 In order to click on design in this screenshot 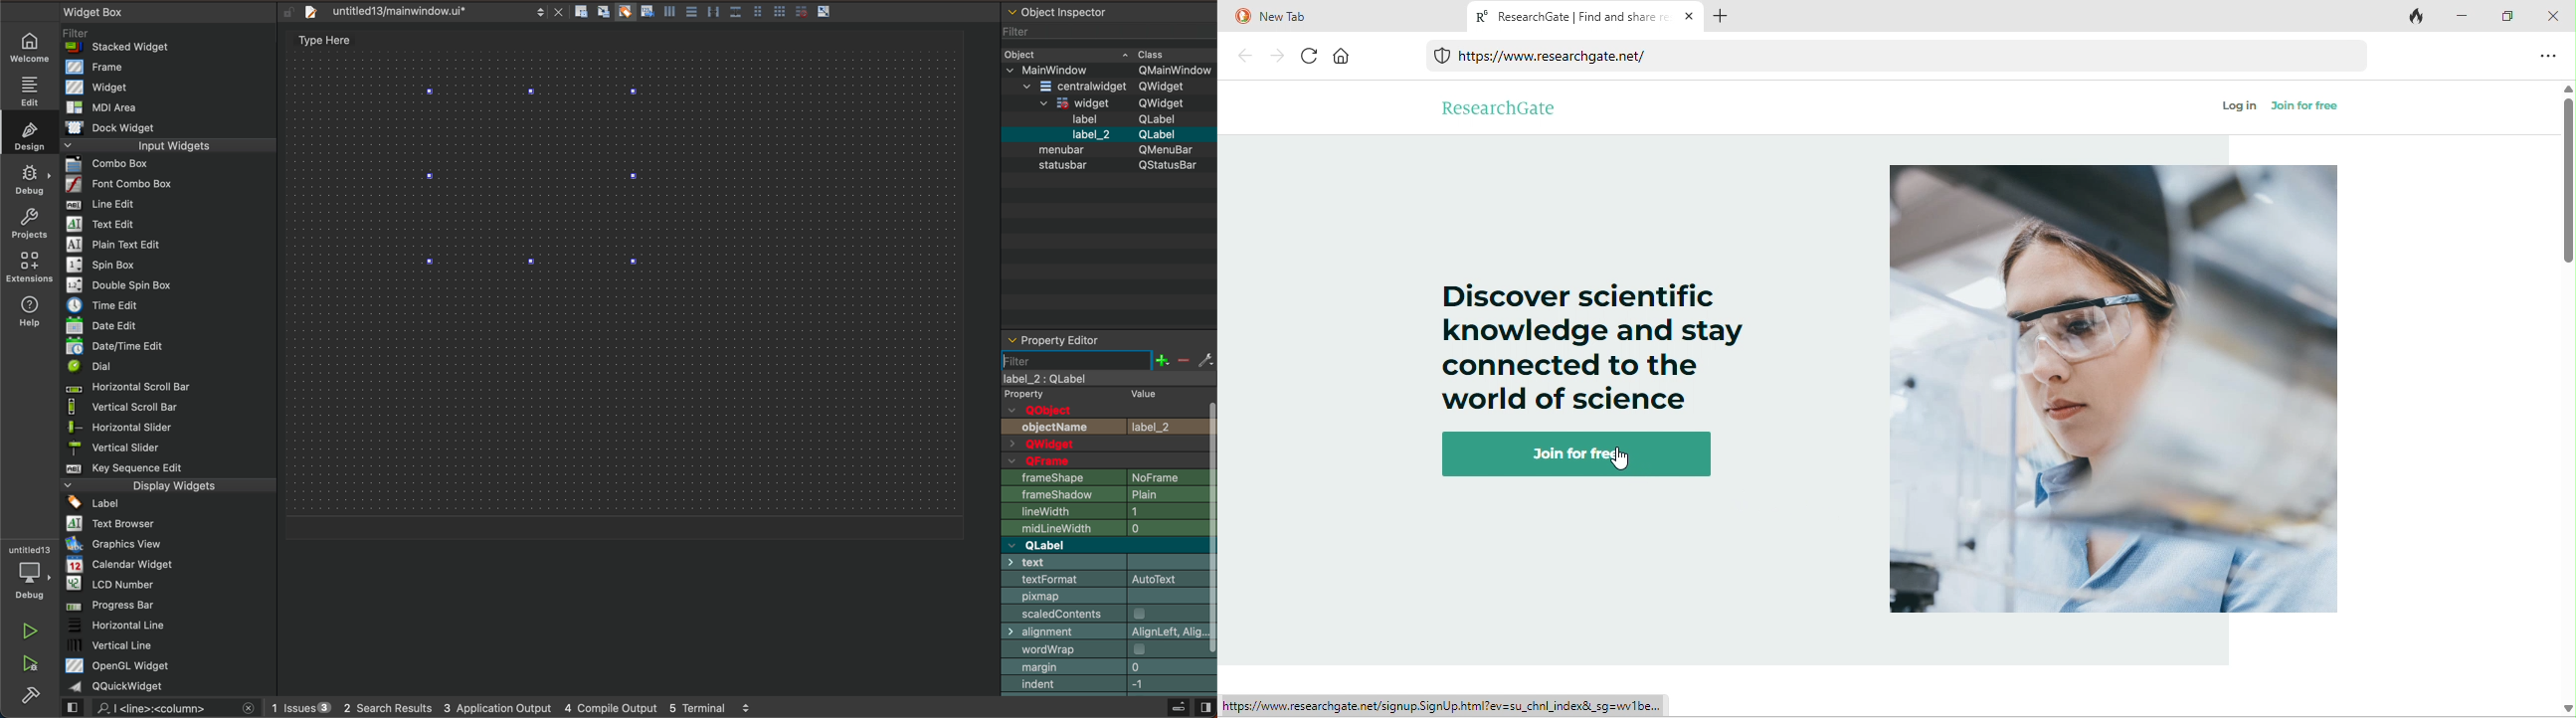, I will do `click(28, 133)`.